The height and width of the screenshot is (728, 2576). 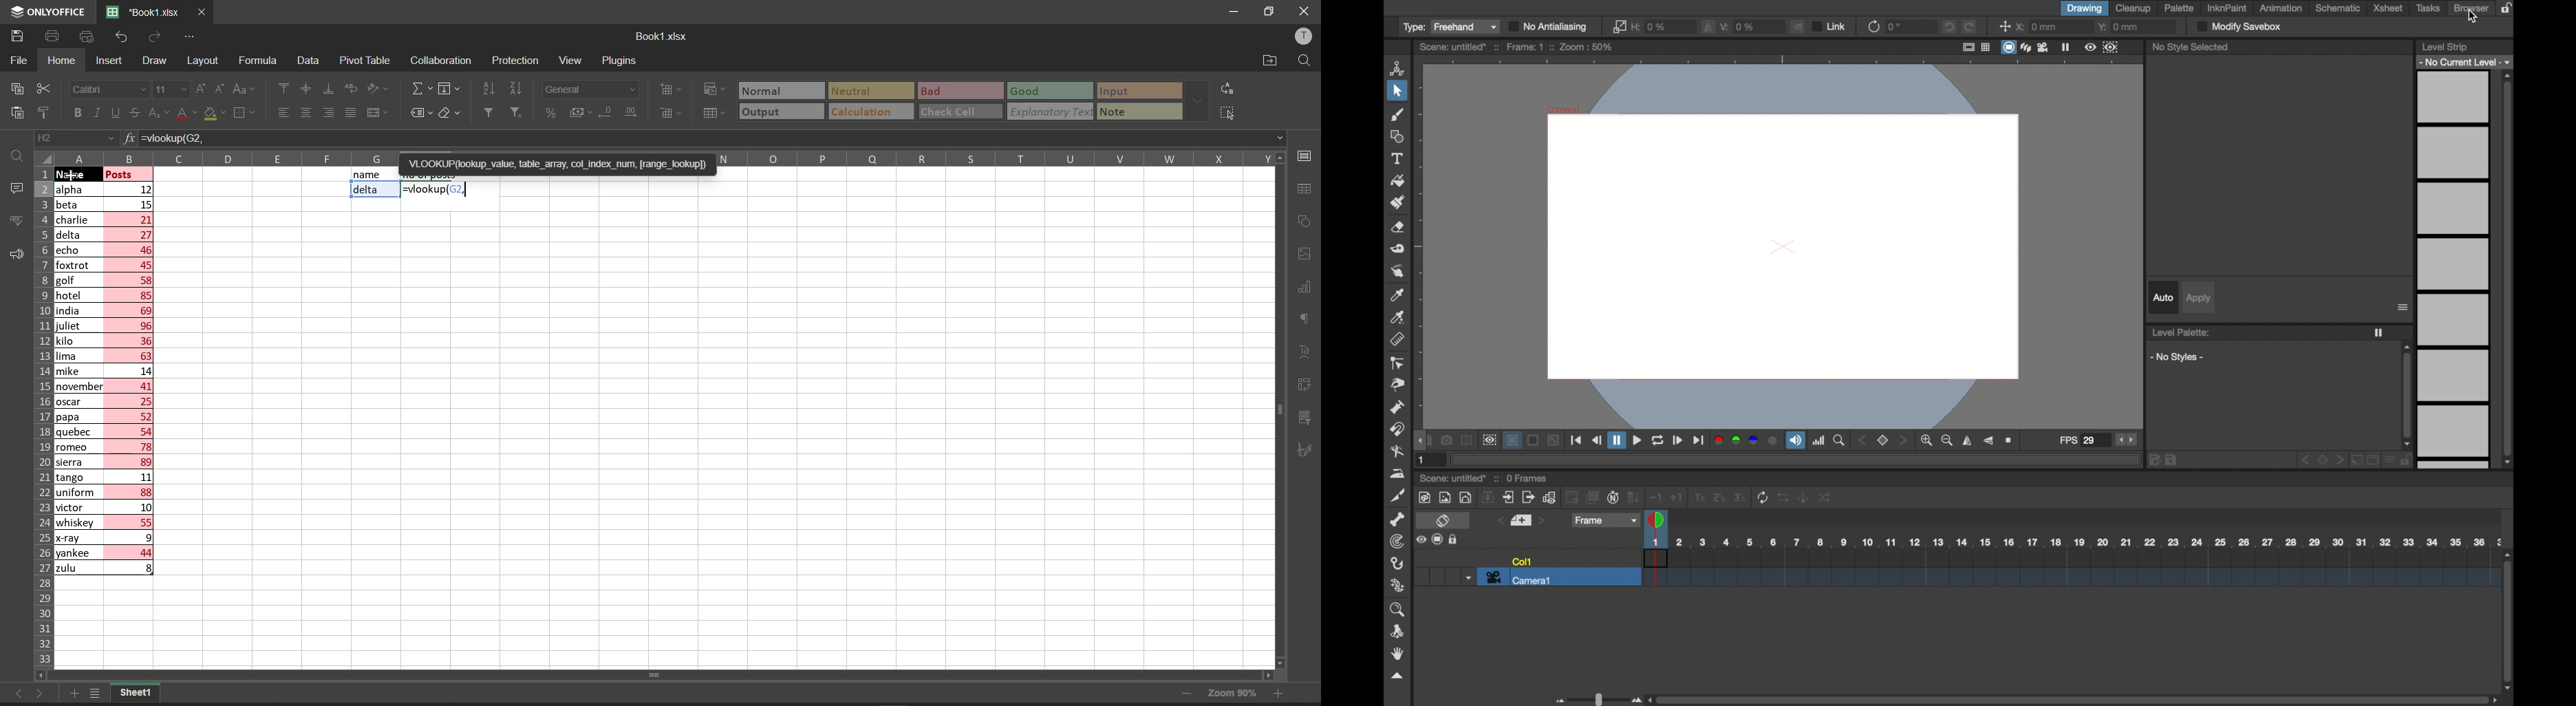 I want to click on homw, so click(x=61, y=61).